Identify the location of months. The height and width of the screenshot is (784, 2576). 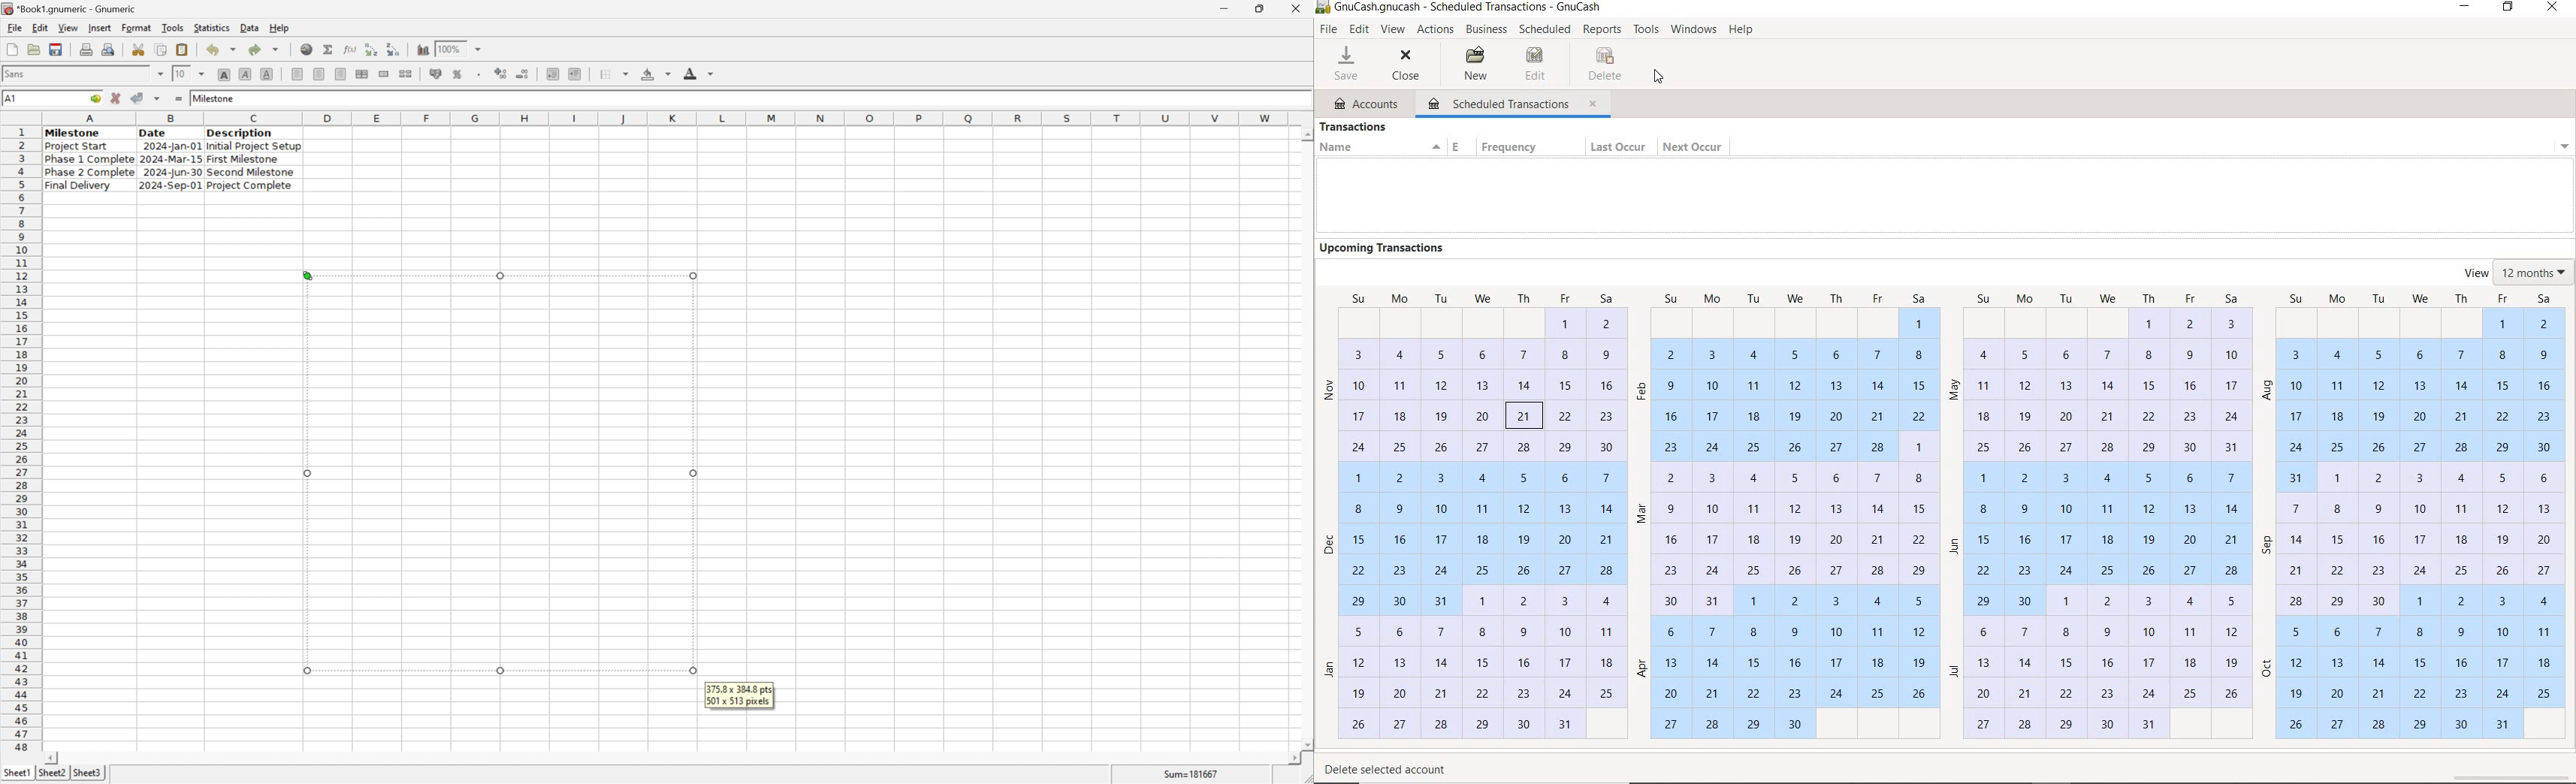
(1640, 529).